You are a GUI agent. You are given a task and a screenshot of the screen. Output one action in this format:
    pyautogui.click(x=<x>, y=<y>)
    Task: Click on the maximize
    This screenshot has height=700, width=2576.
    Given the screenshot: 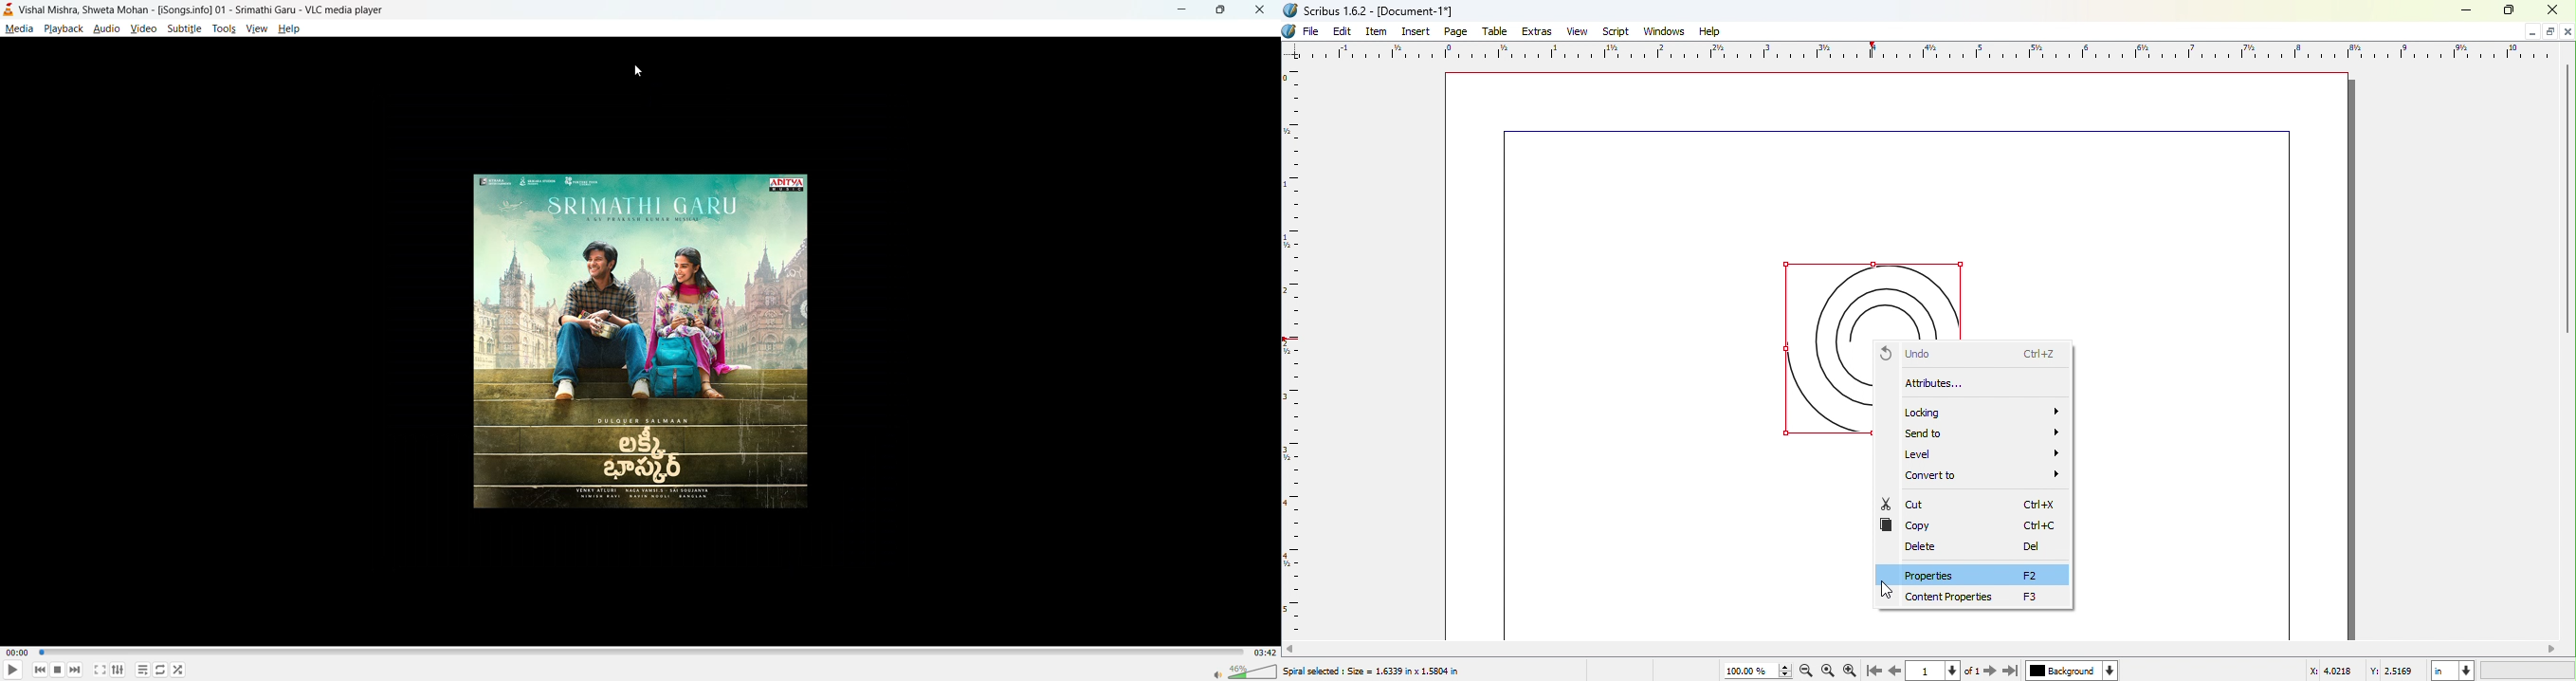 What is the action you would take?
    pyautogui.click(x=1217, y=11)
    